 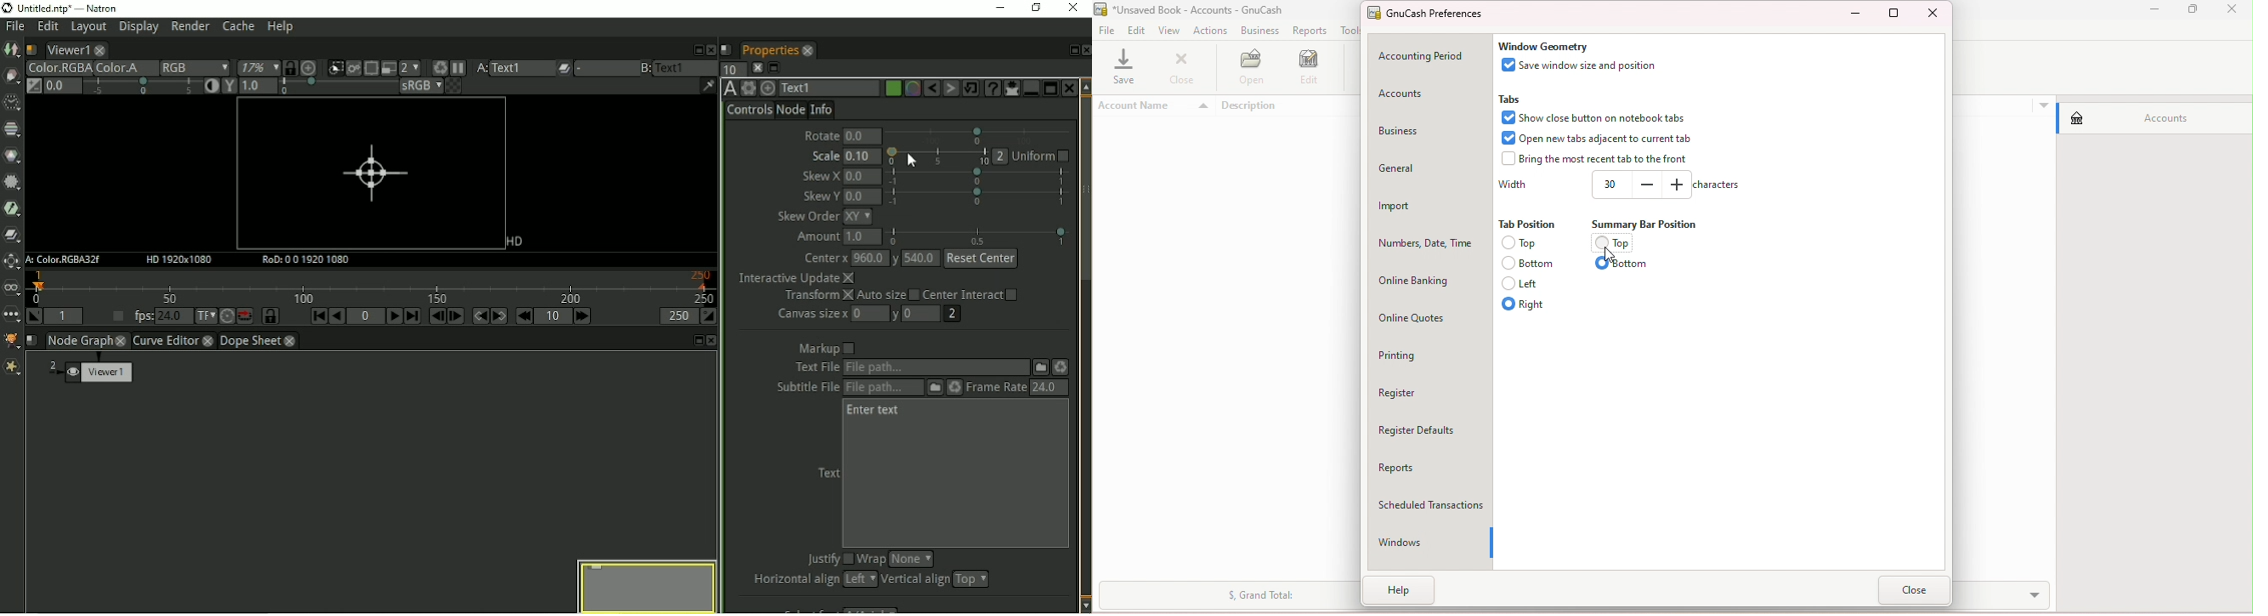 I want to click on bring the most recent tab to the front, so click(x=1595, y=162).